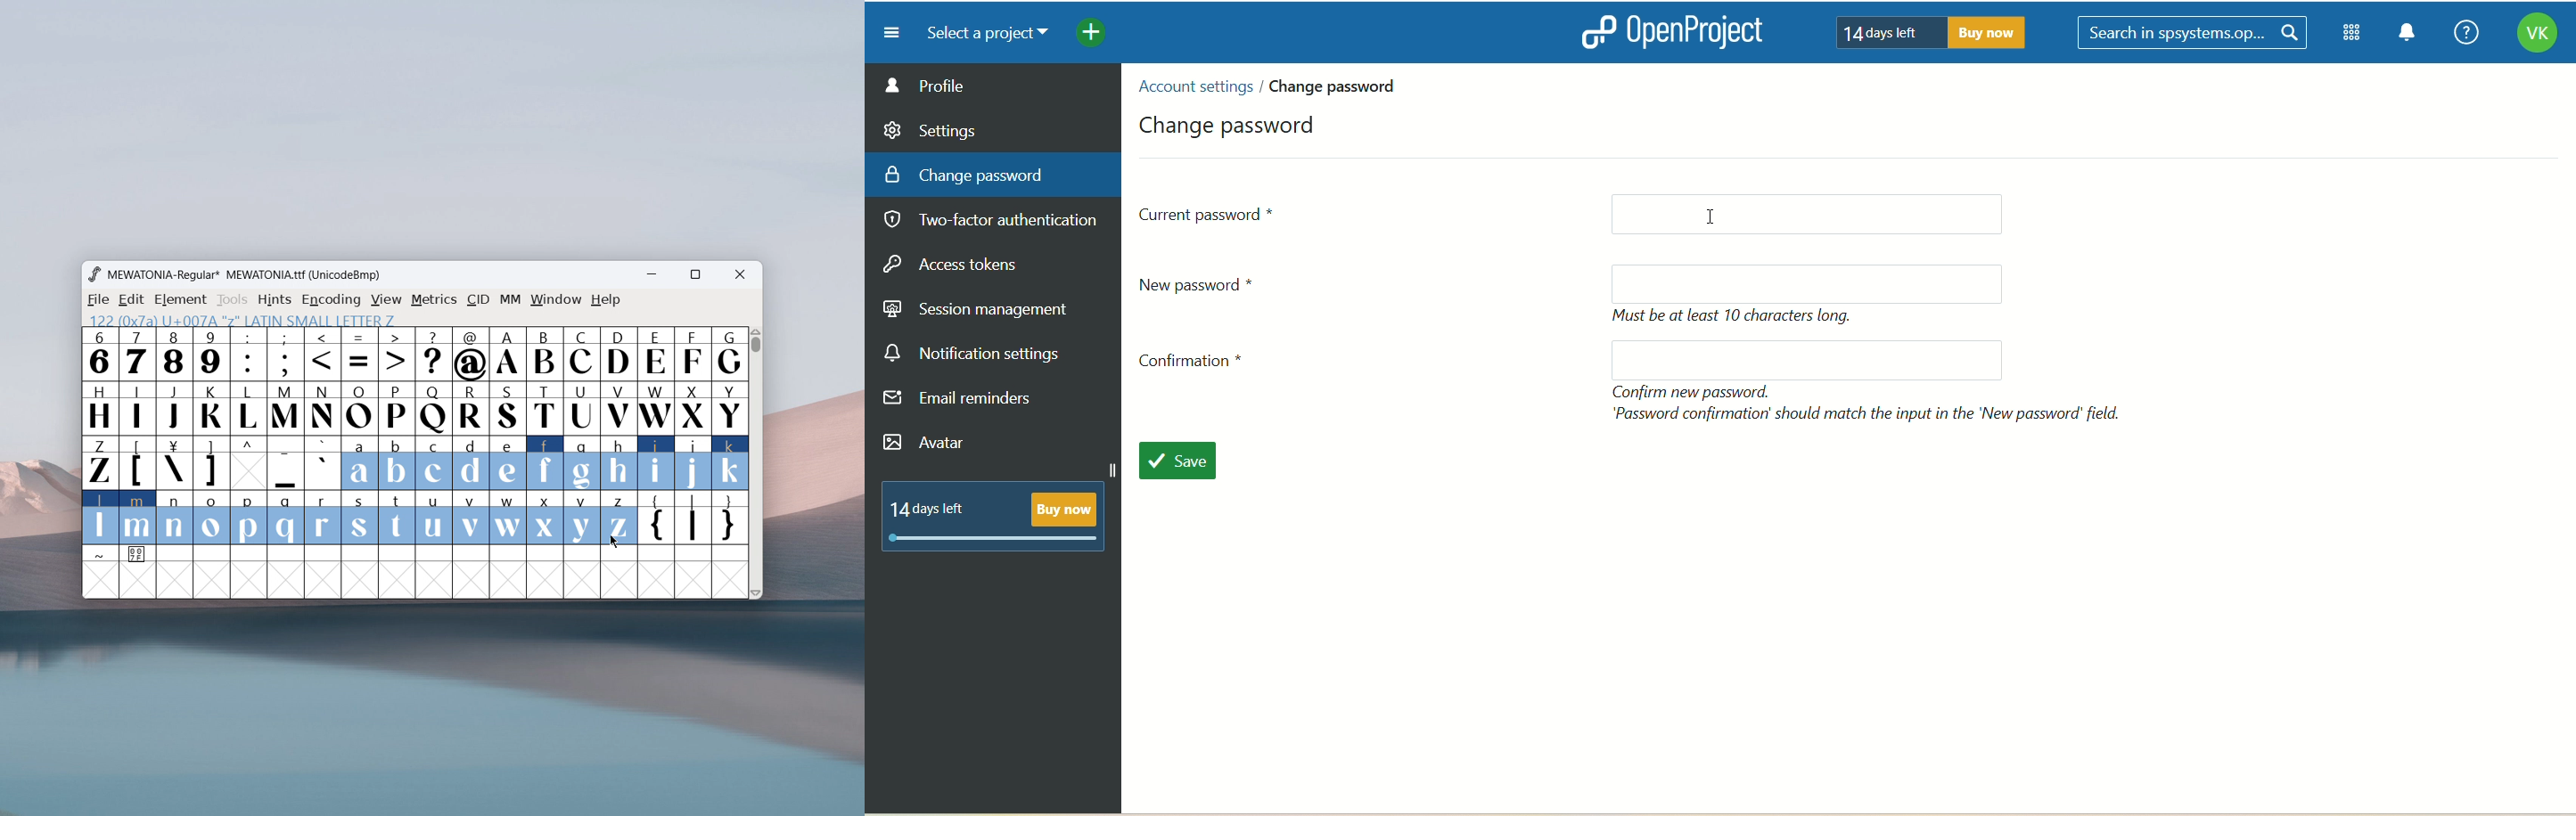 The image size is (2576, 840). What do you see at coordinates (101, 517) in the screenshot?
I see `l` at bounding box center [101, 517].